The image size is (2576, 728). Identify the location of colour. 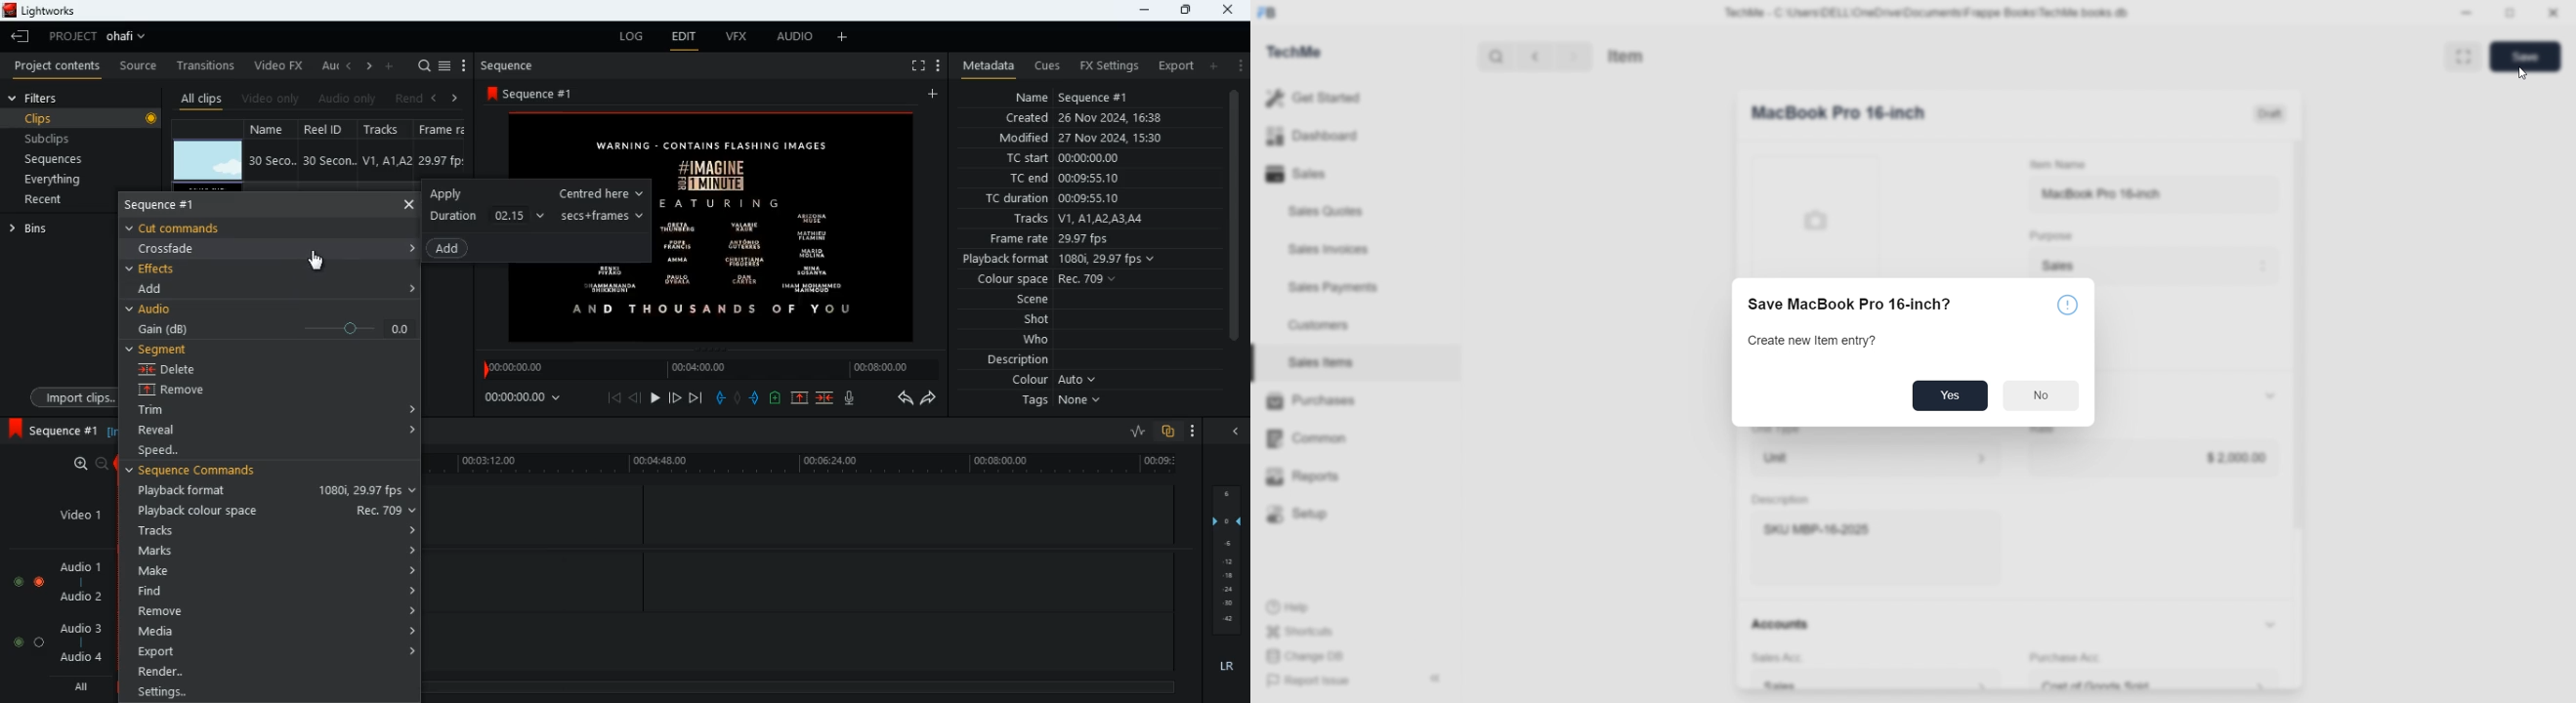
(1055, 381).